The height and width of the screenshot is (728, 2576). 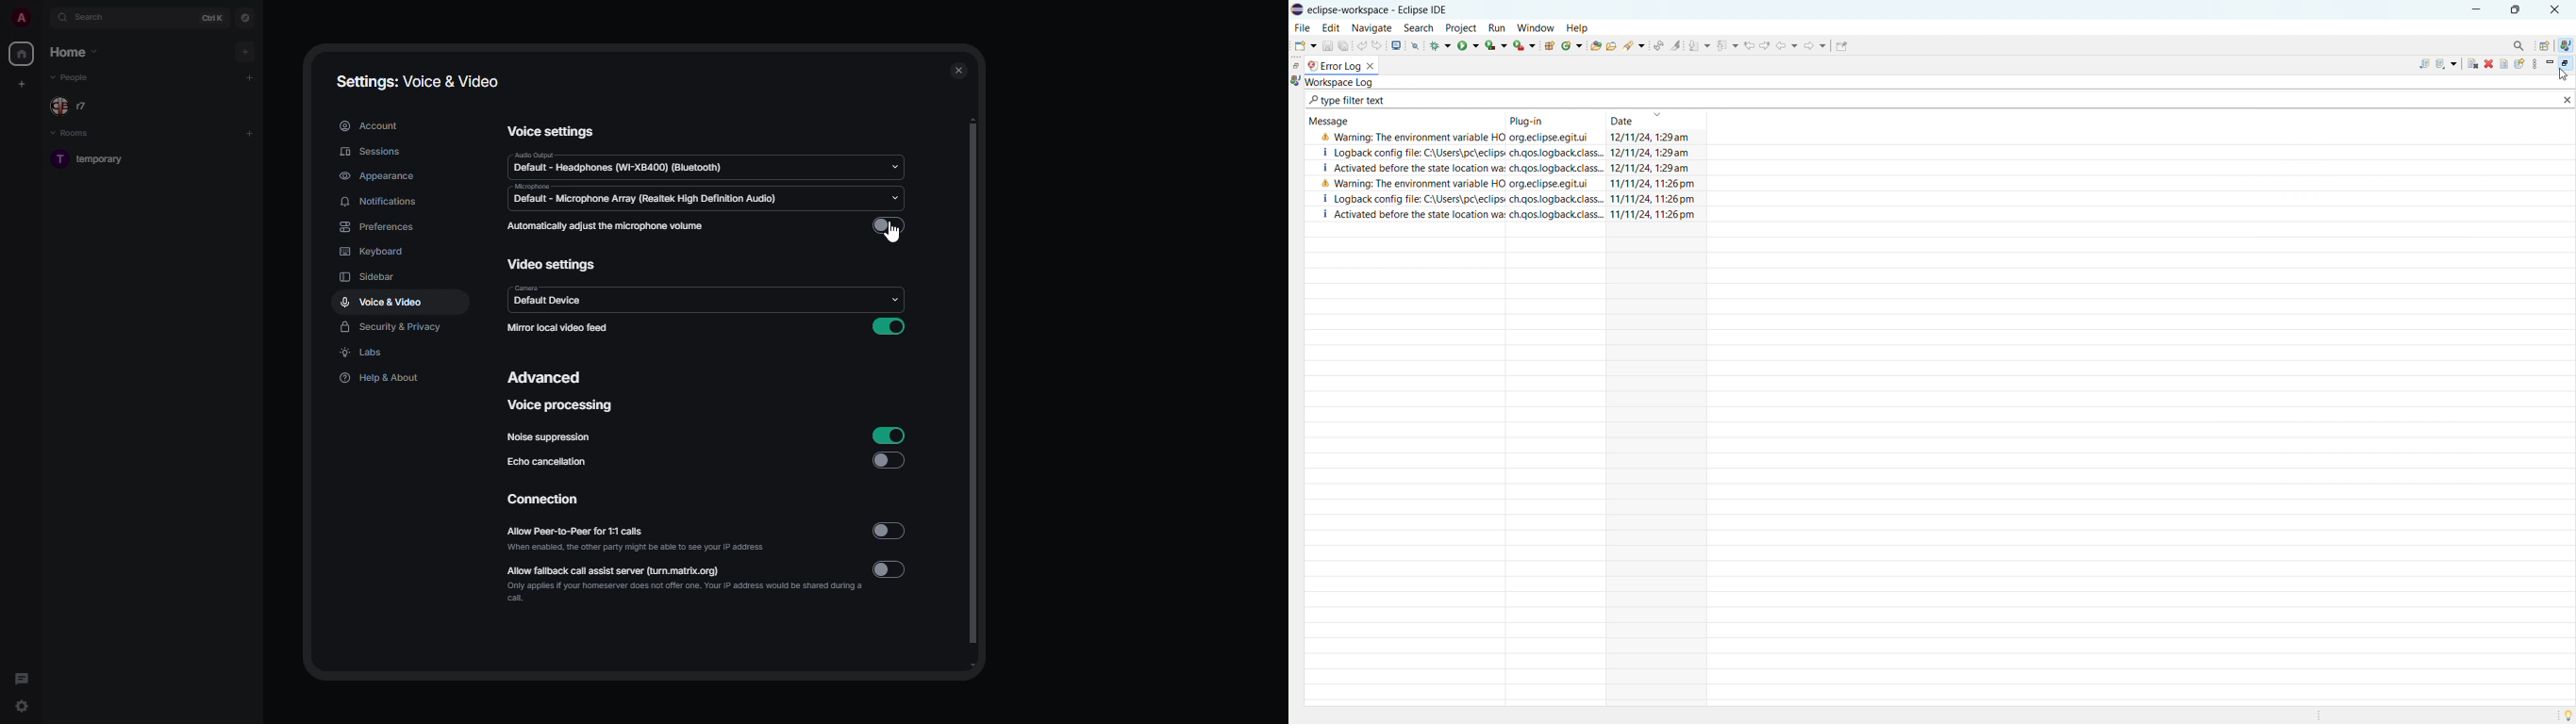 I want to click on previous annotation, so click(x=1727, y=44).